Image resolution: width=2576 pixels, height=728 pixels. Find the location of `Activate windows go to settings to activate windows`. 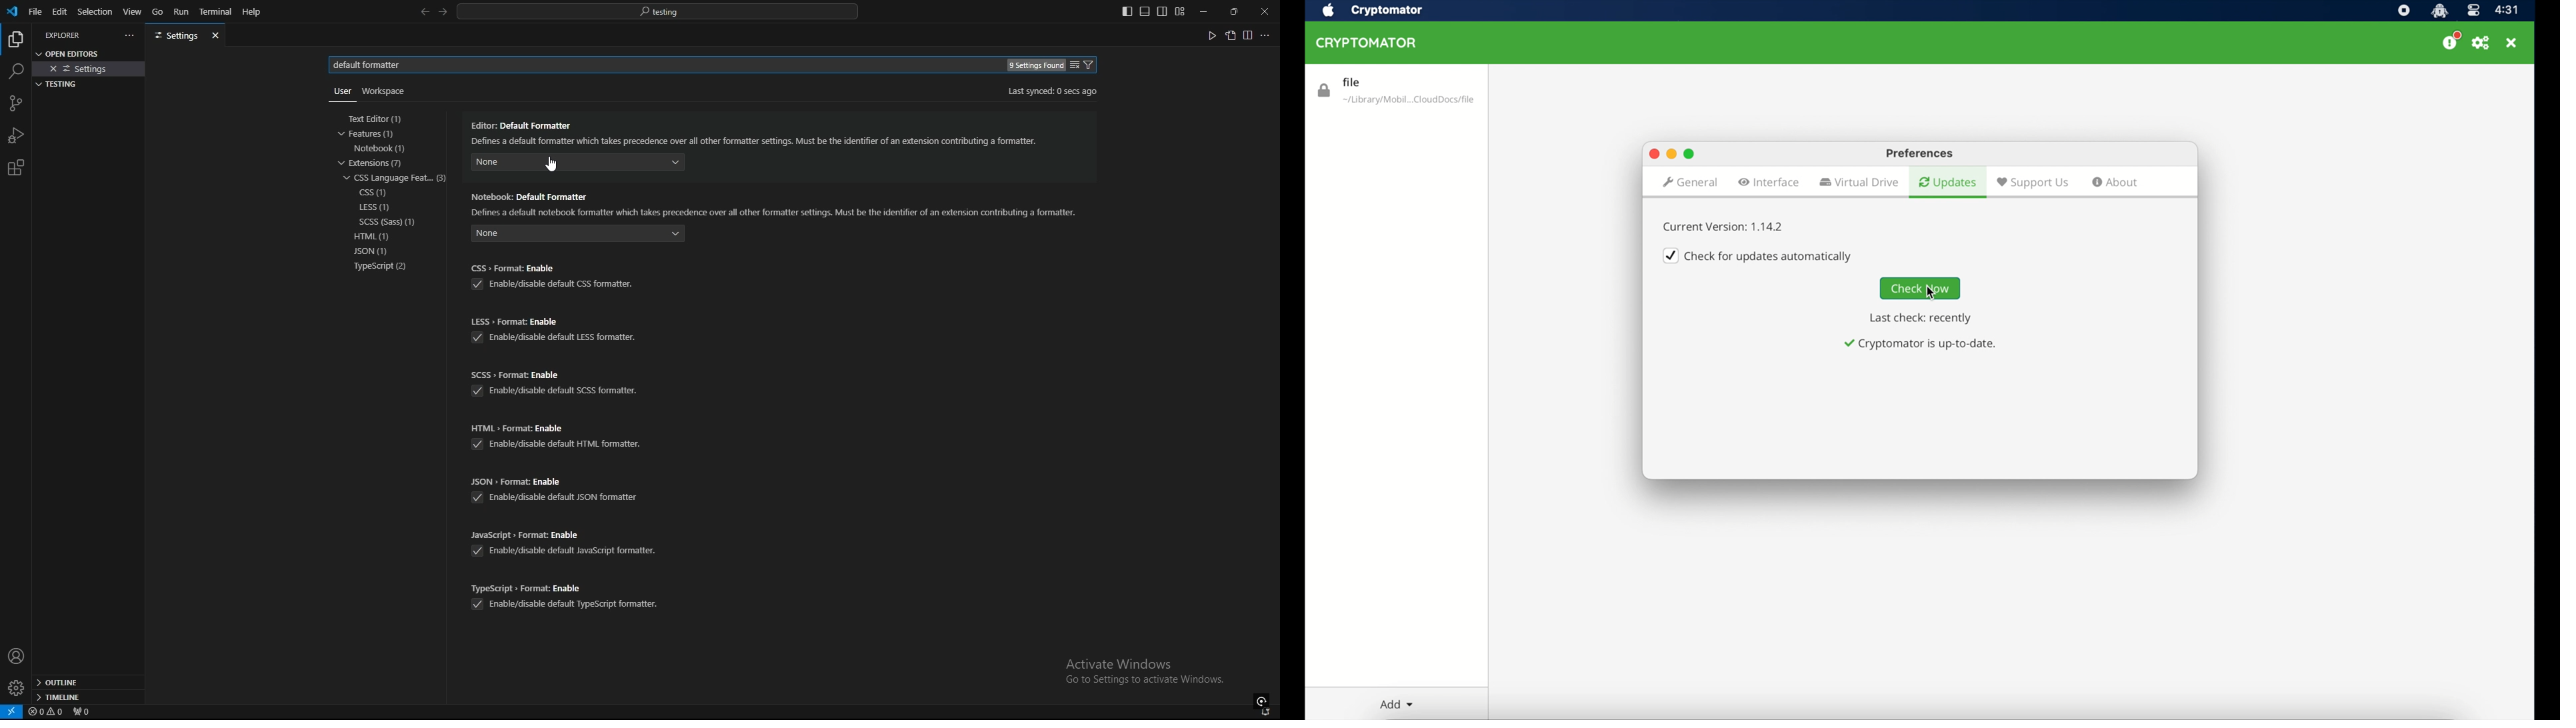

Activate windows go to settings to activate windows is located at coordinates (1152, 673).